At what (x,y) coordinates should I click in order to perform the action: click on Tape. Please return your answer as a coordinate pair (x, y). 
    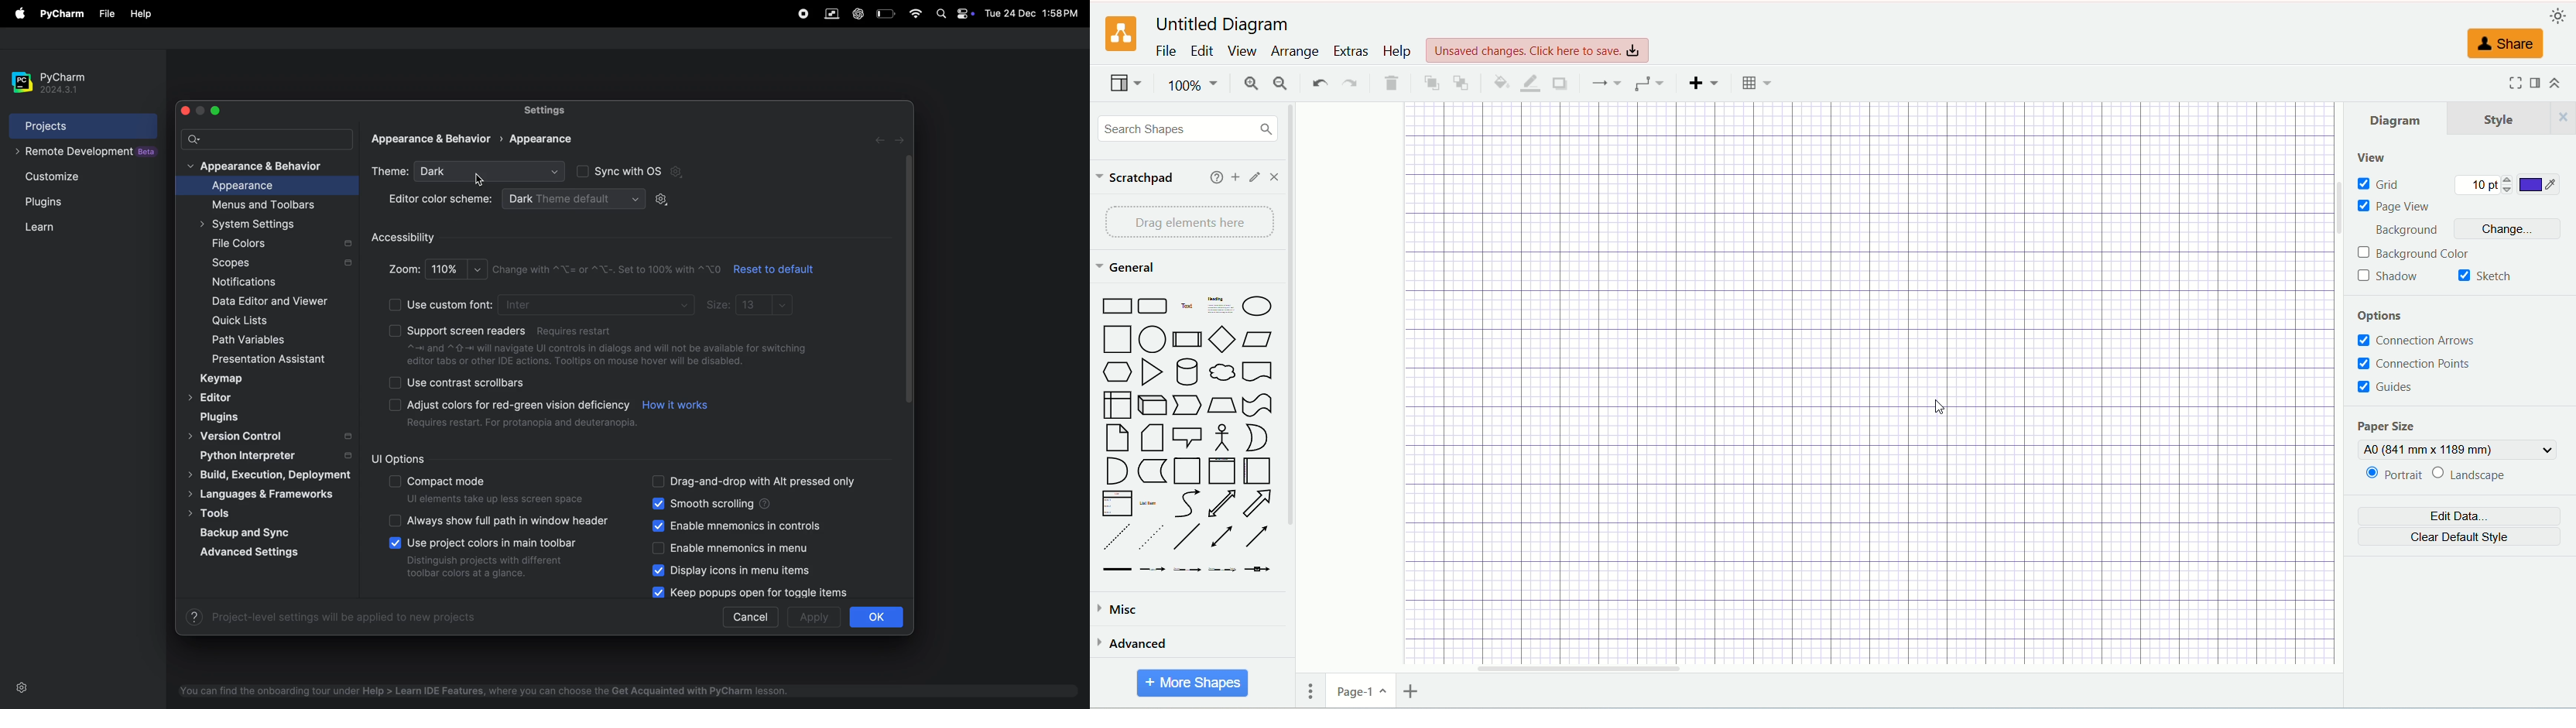
    Looking at the image, I should click on (1257, 406).